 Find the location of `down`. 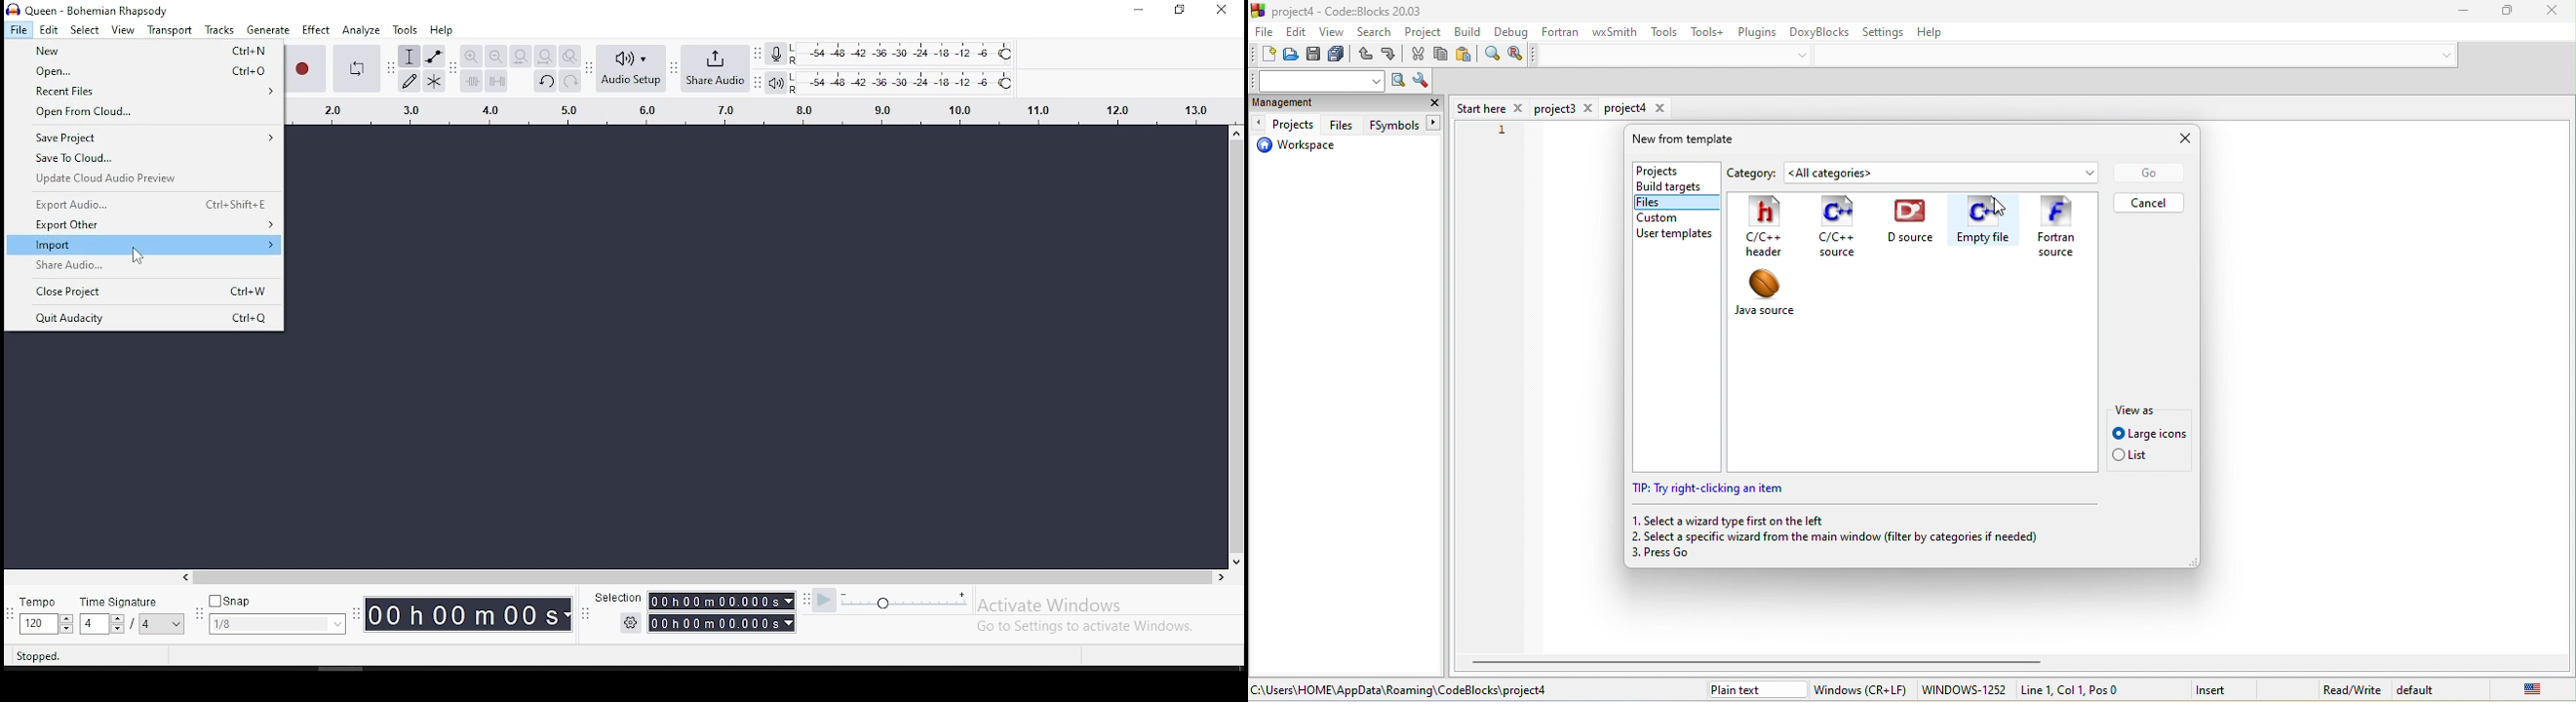

down is located at coordinates (1806, 54).